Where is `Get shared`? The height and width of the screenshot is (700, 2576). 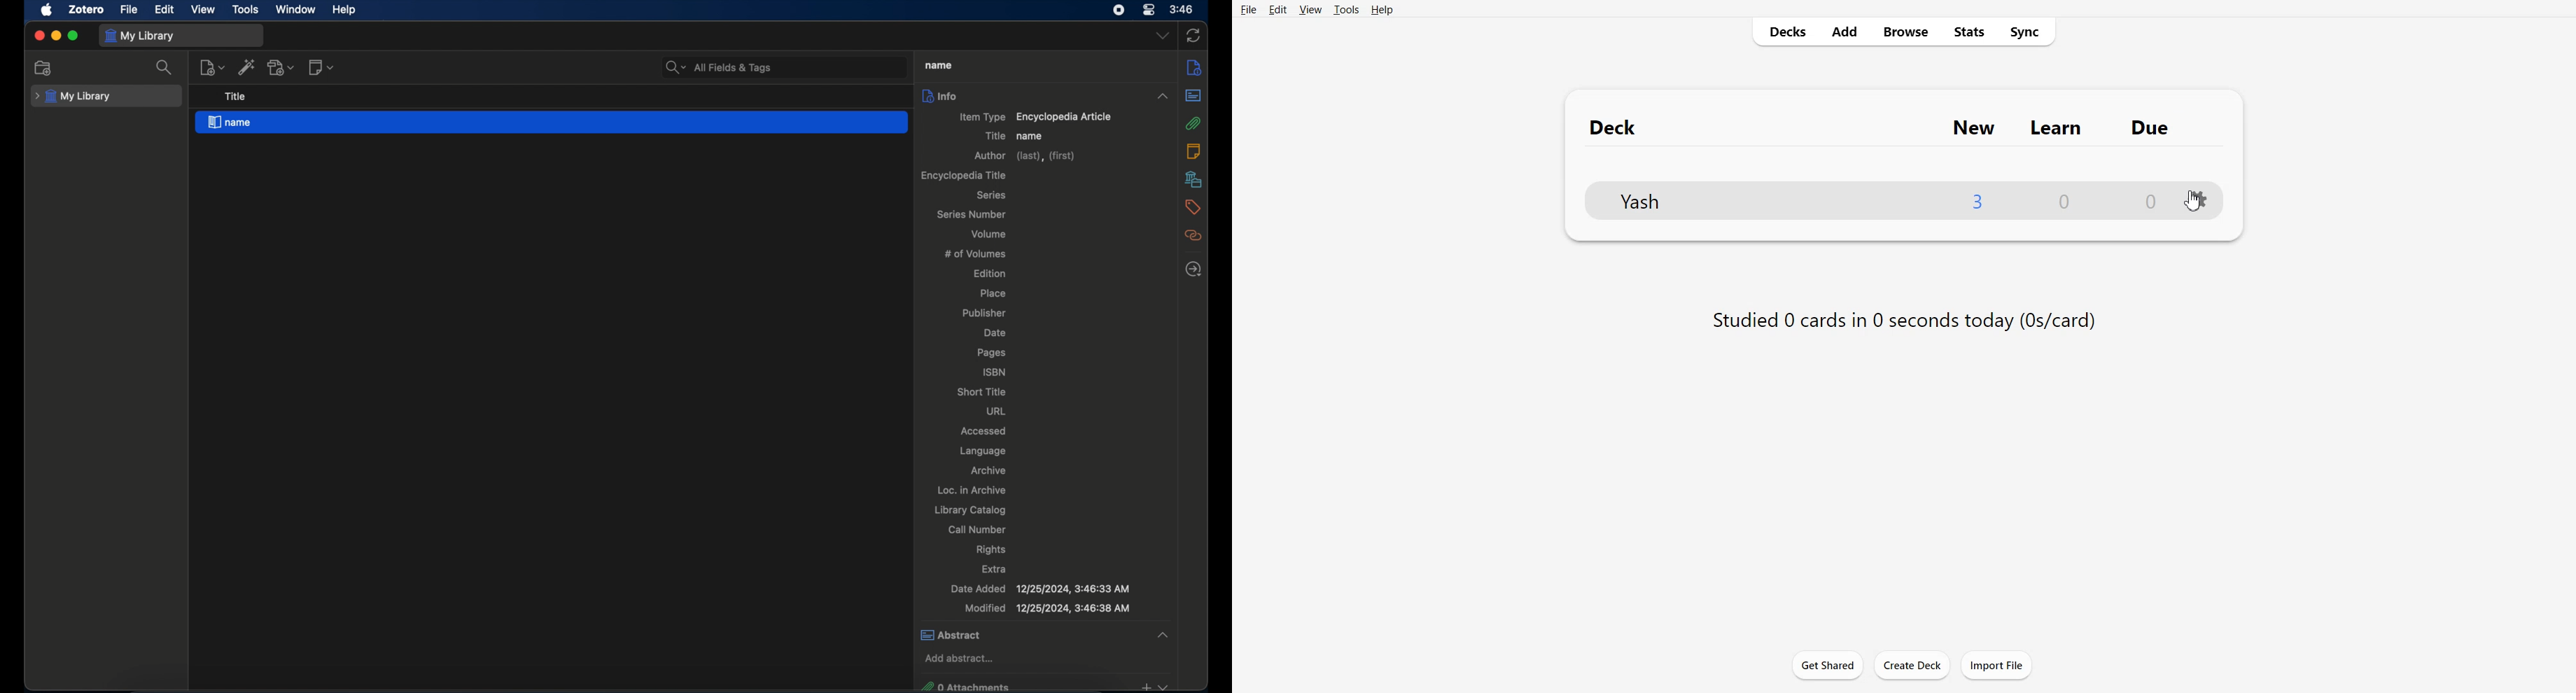 Get shared is located at coordinates (1827, 665).